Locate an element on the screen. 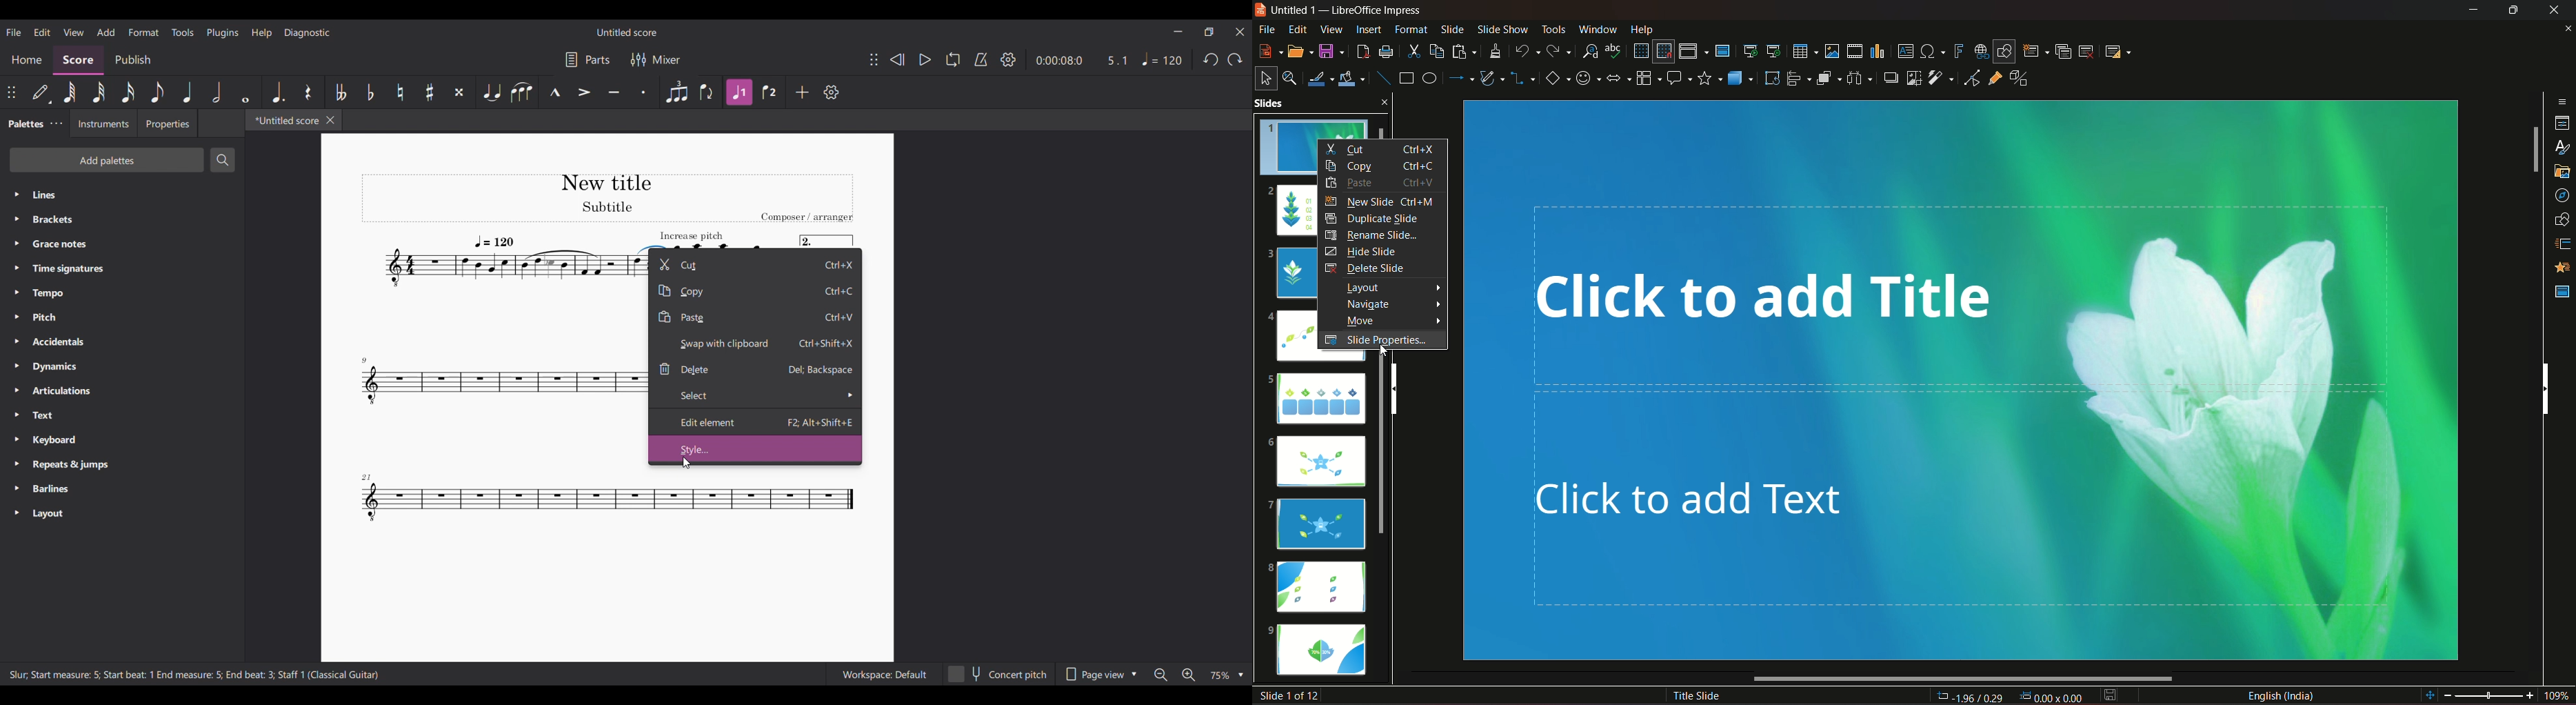 Image resolution: width=2576 pixels, height=728 pixels. tools is located at coordinates (1551, 28).